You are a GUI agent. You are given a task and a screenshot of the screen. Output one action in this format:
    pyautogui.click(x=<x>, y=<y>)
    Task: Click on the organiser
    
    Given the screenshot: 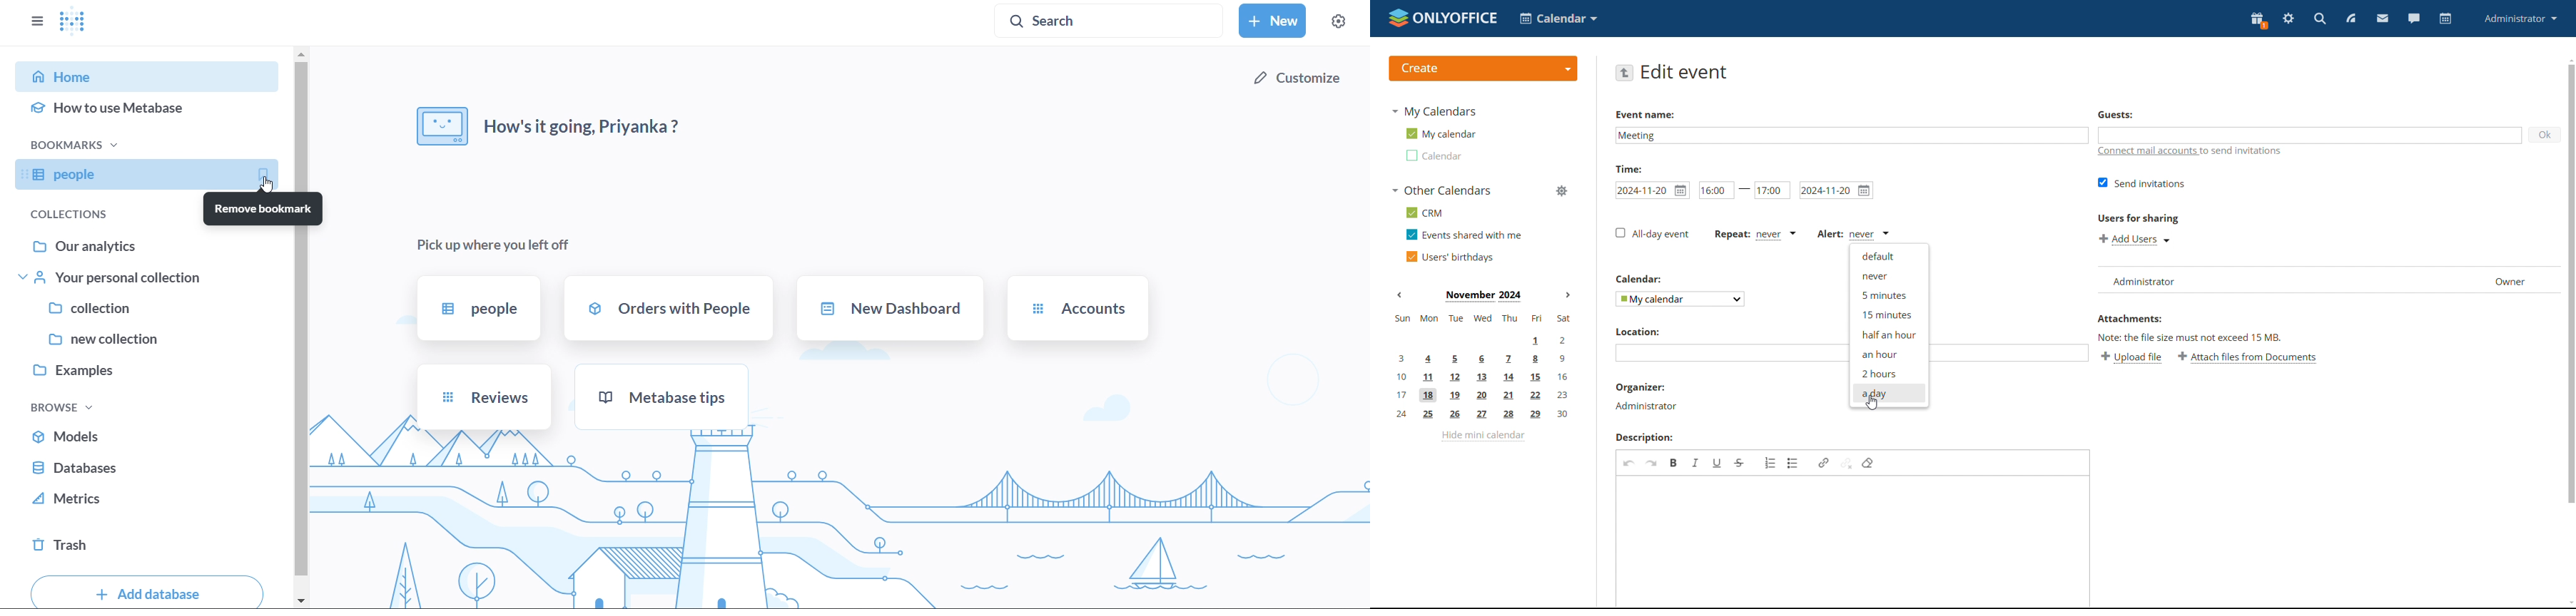 What is the action you would take?
    pyautogui.click(x=1641, y=387)
    